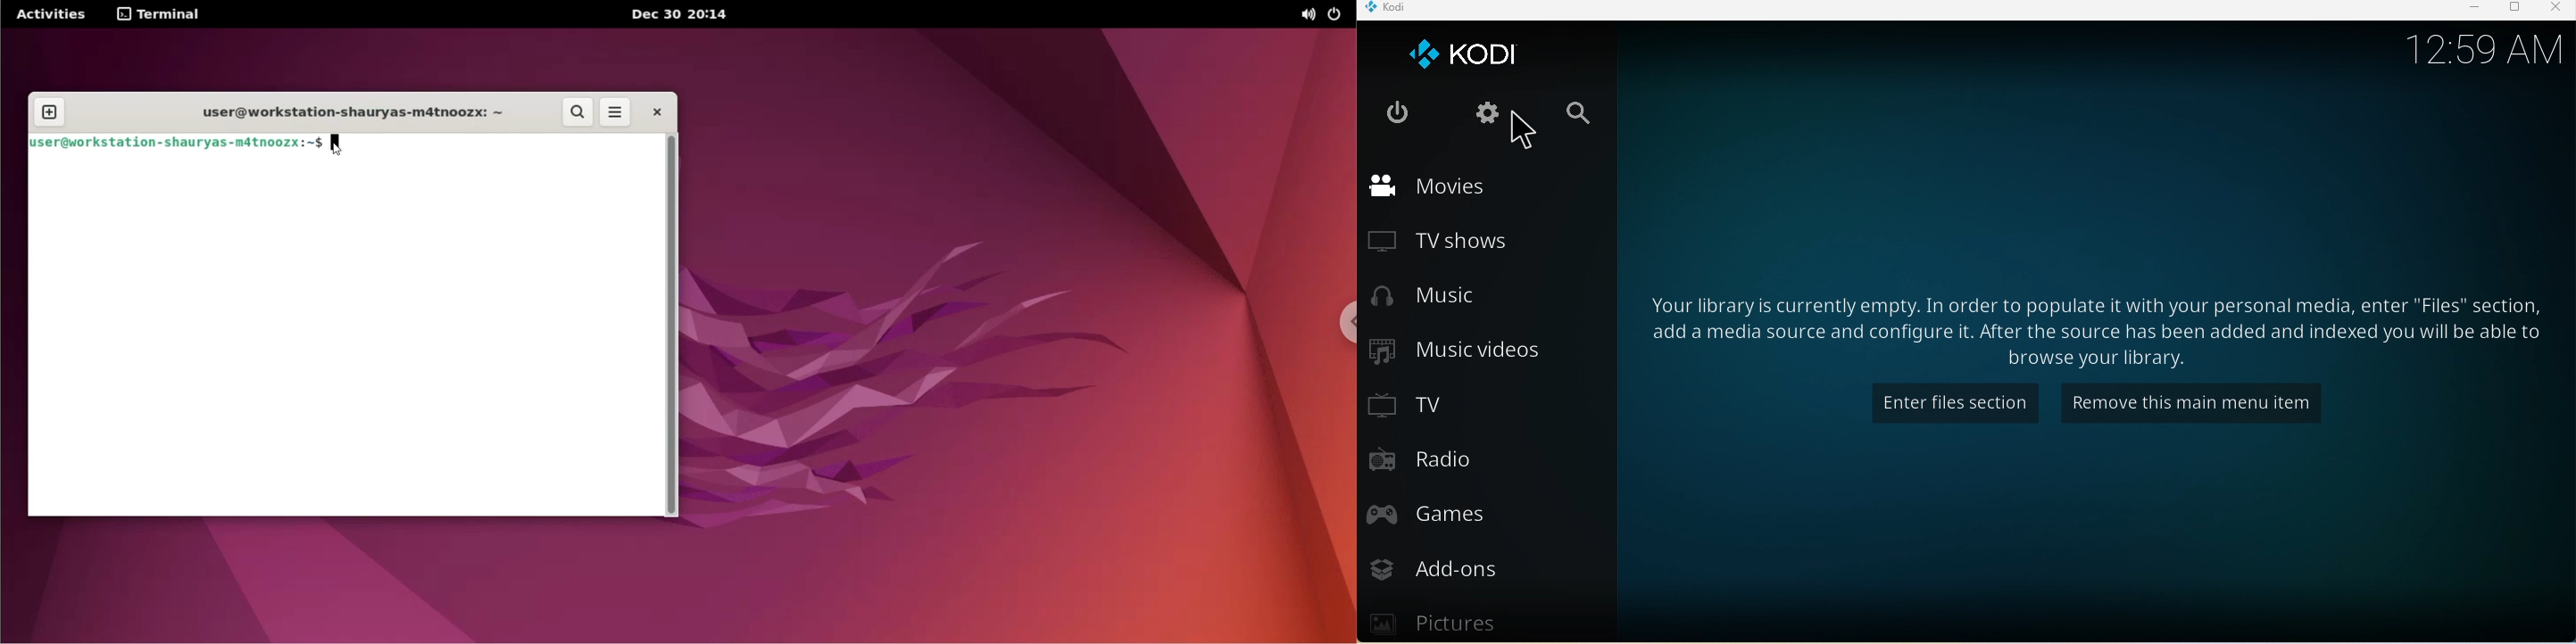 Image resolution: width=2576 pixels, height=644 pixels. Describe the element at coordinates (1951, 407) in the screenshot. I see `Enter files section` at that location.